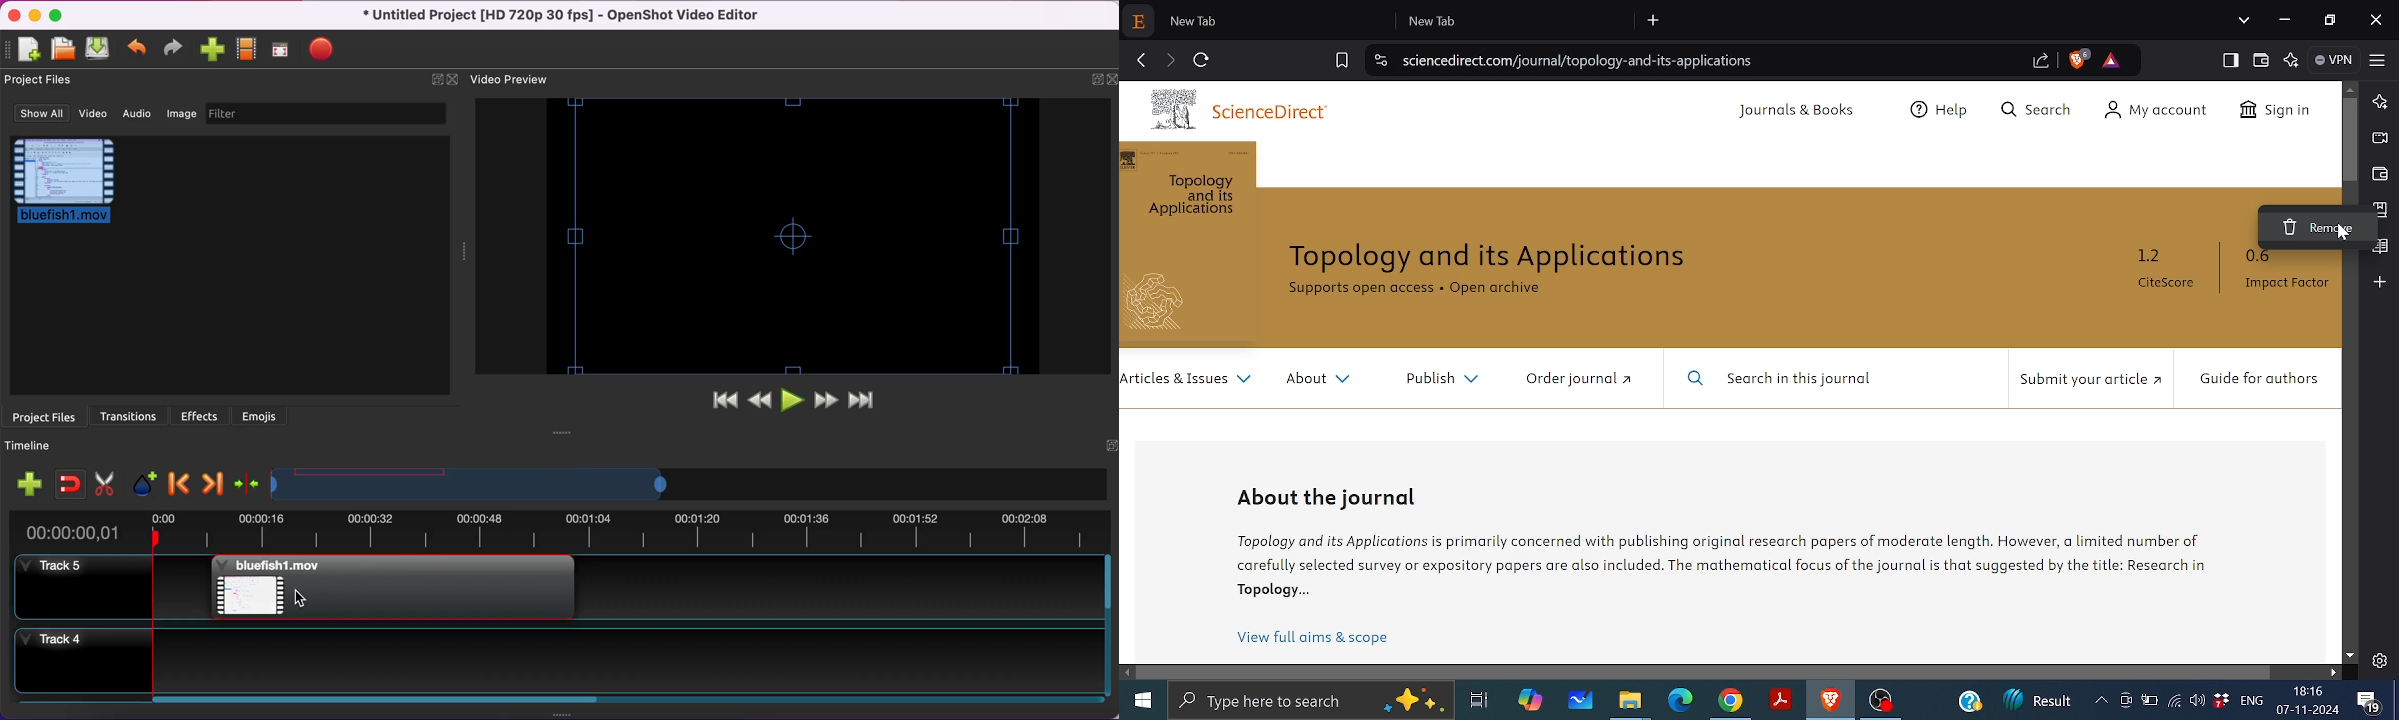  What do you see at coordinates (436, 78) in the screenshot?
I see `expand/hide` at bounding box center [436, 78].